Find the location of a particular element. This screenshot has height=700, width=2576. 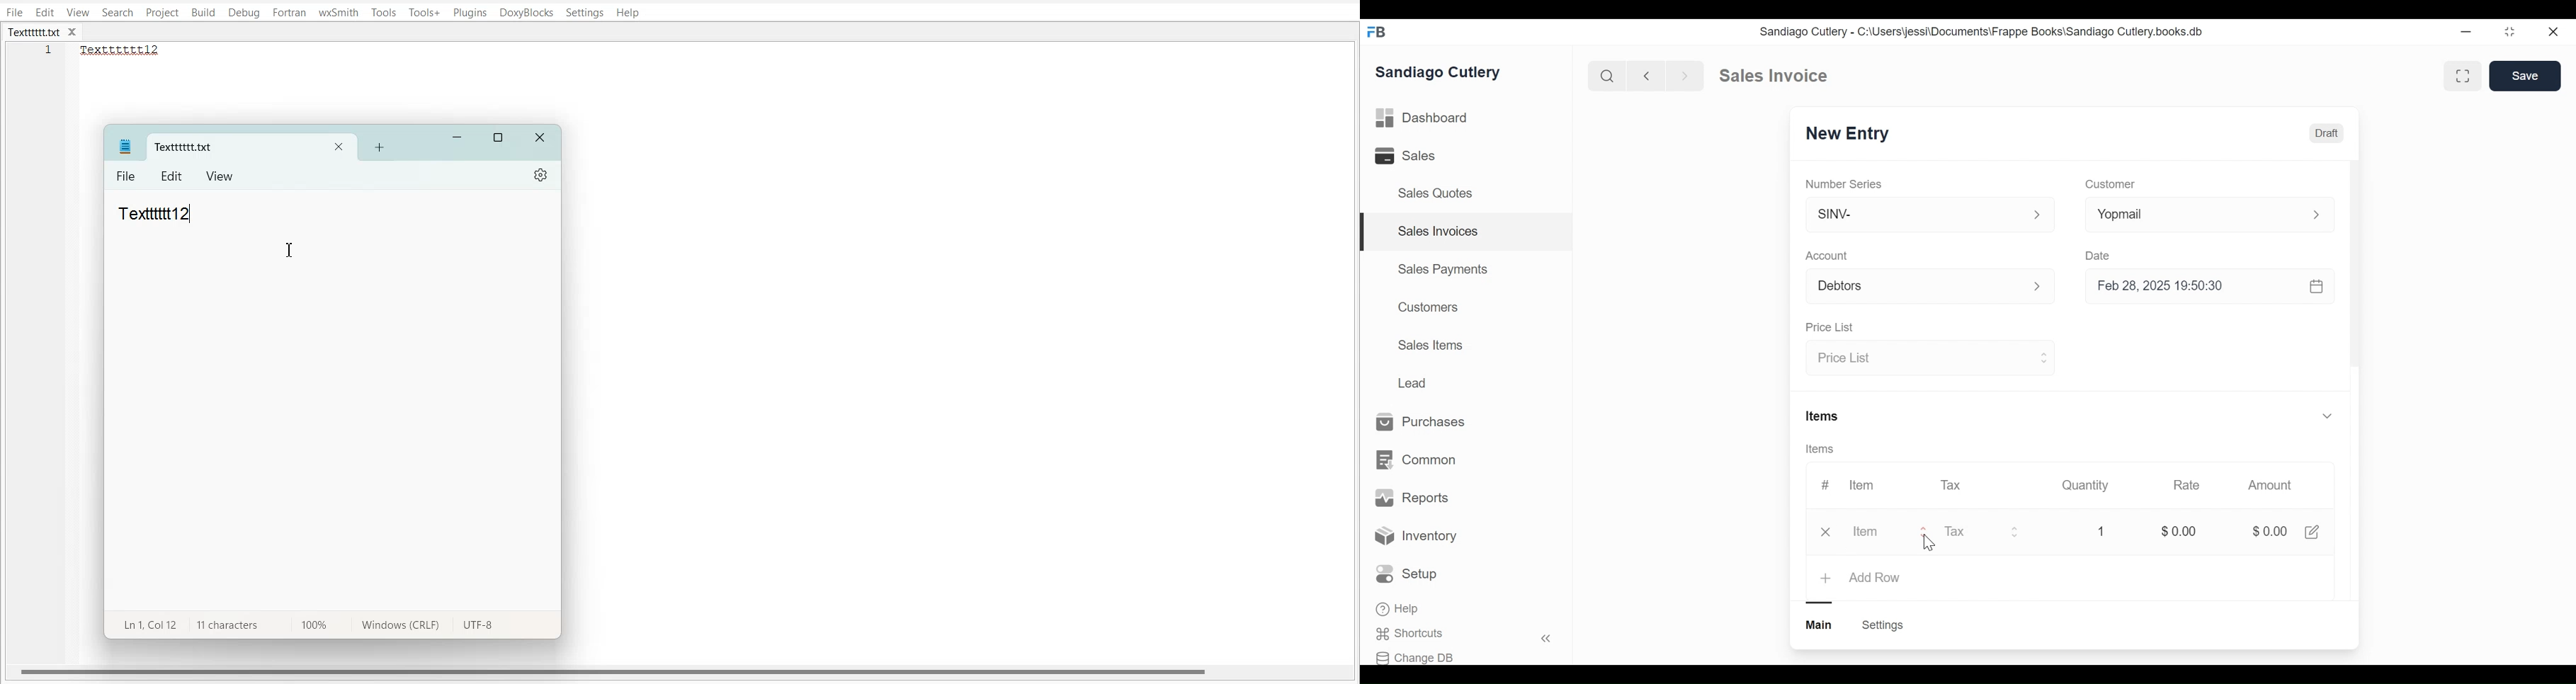

Sales Quotes is located at coordinates (1440, 194).